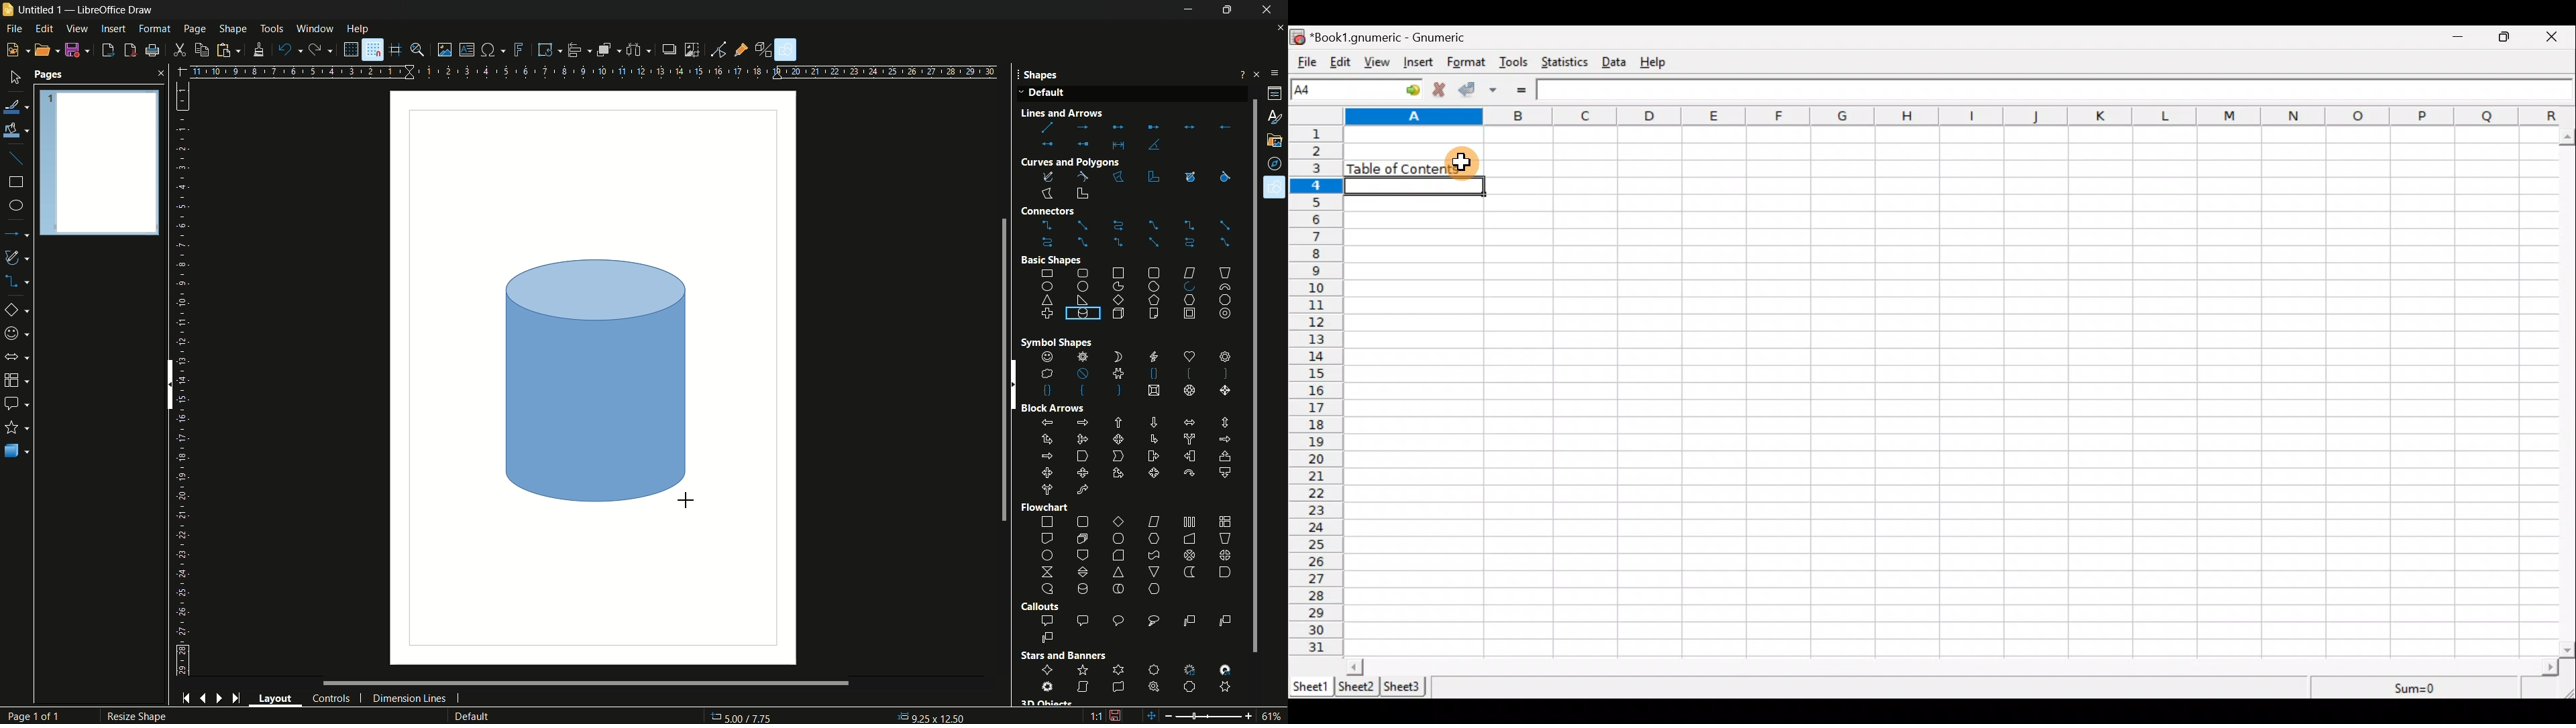 Image resolution: width=2576 pixels, height=728 pixels. What do you see at coordinates (410, 700) in the screenshot?
I see `dimension lines` at bounding box center [410, 700].